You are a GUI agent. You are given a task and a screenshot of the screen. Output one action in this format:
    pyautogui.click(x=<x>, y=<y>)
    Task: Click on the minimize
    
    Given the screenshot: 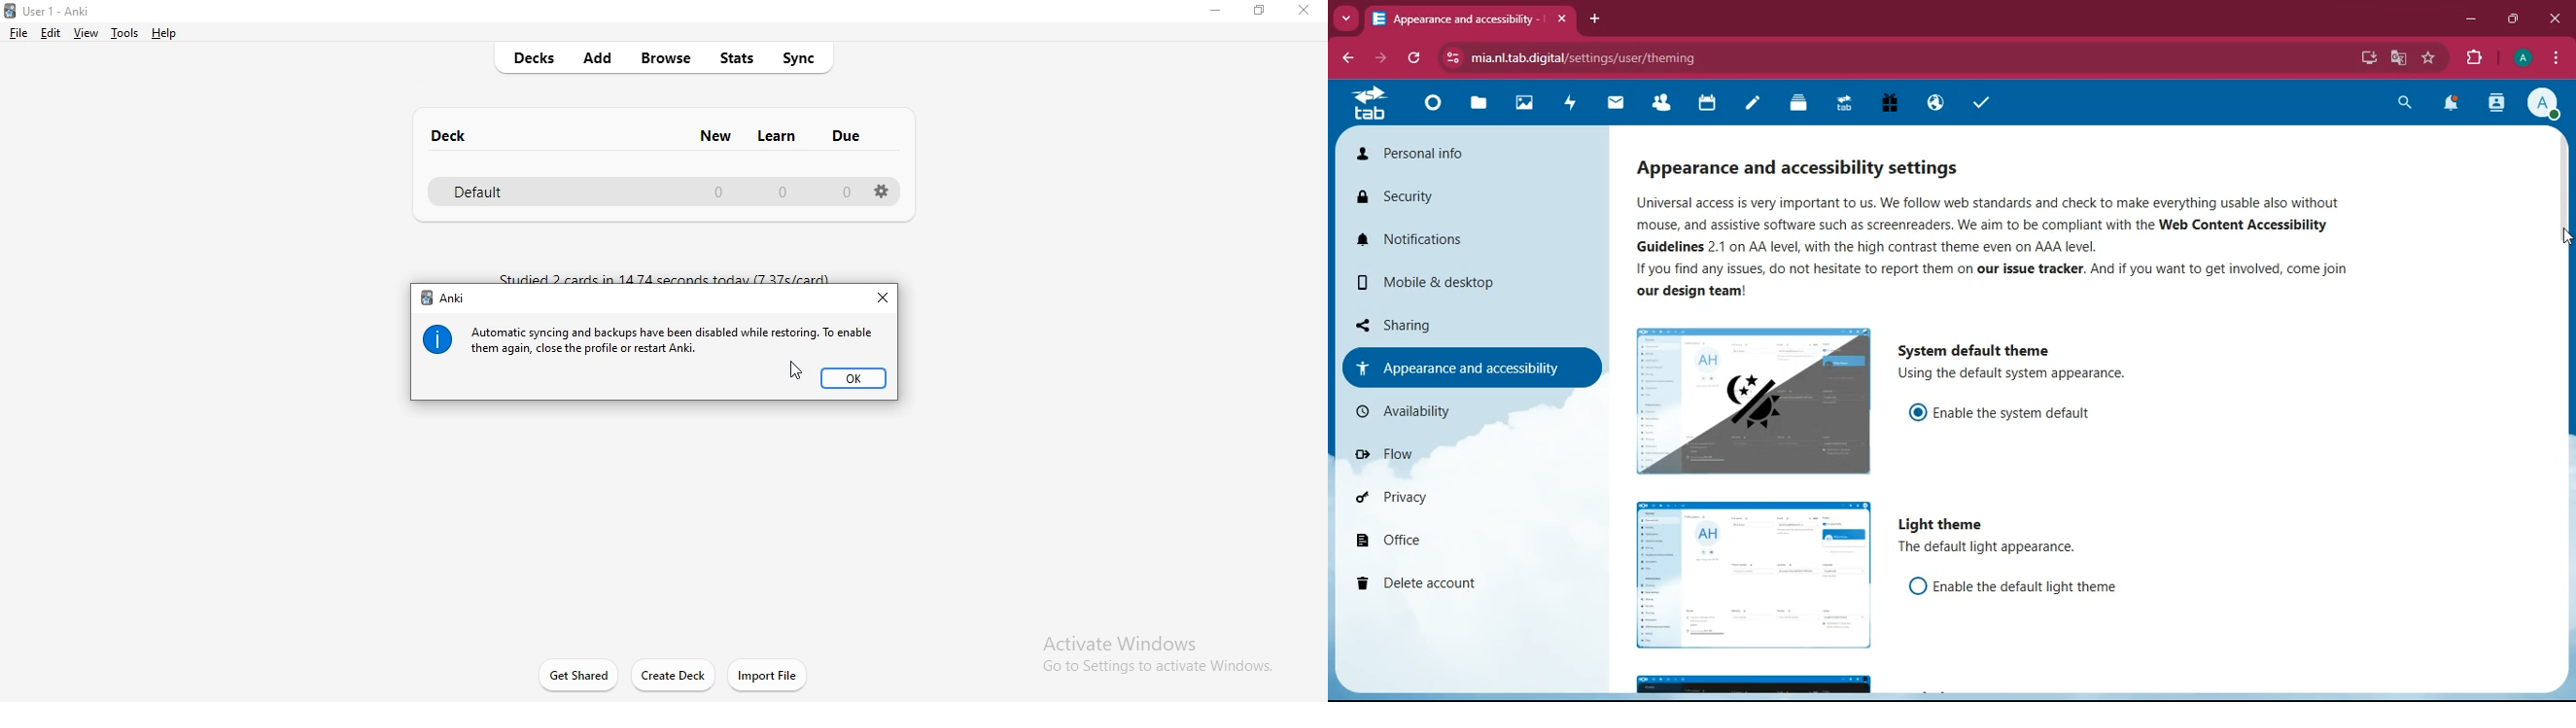 What is the action you would take?
    pyautogui.click(x=2471, y=19)
    